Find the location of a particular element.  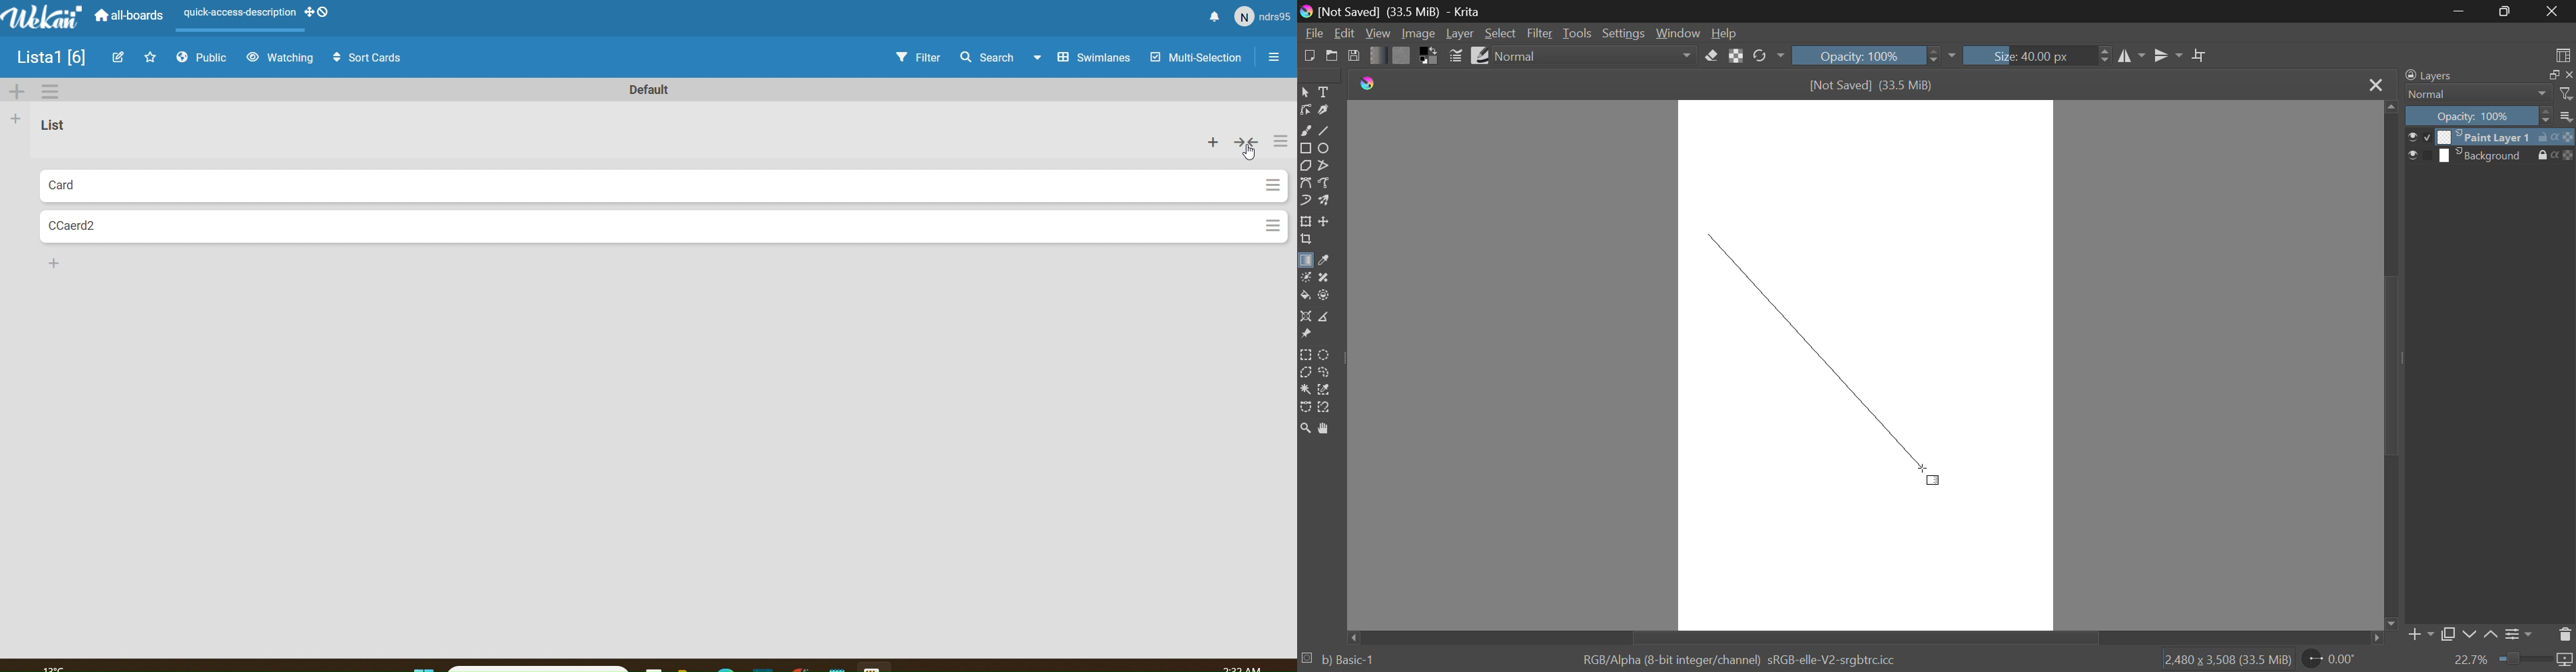

Bezier Curve Selection is located at coordinates (1305, 405).